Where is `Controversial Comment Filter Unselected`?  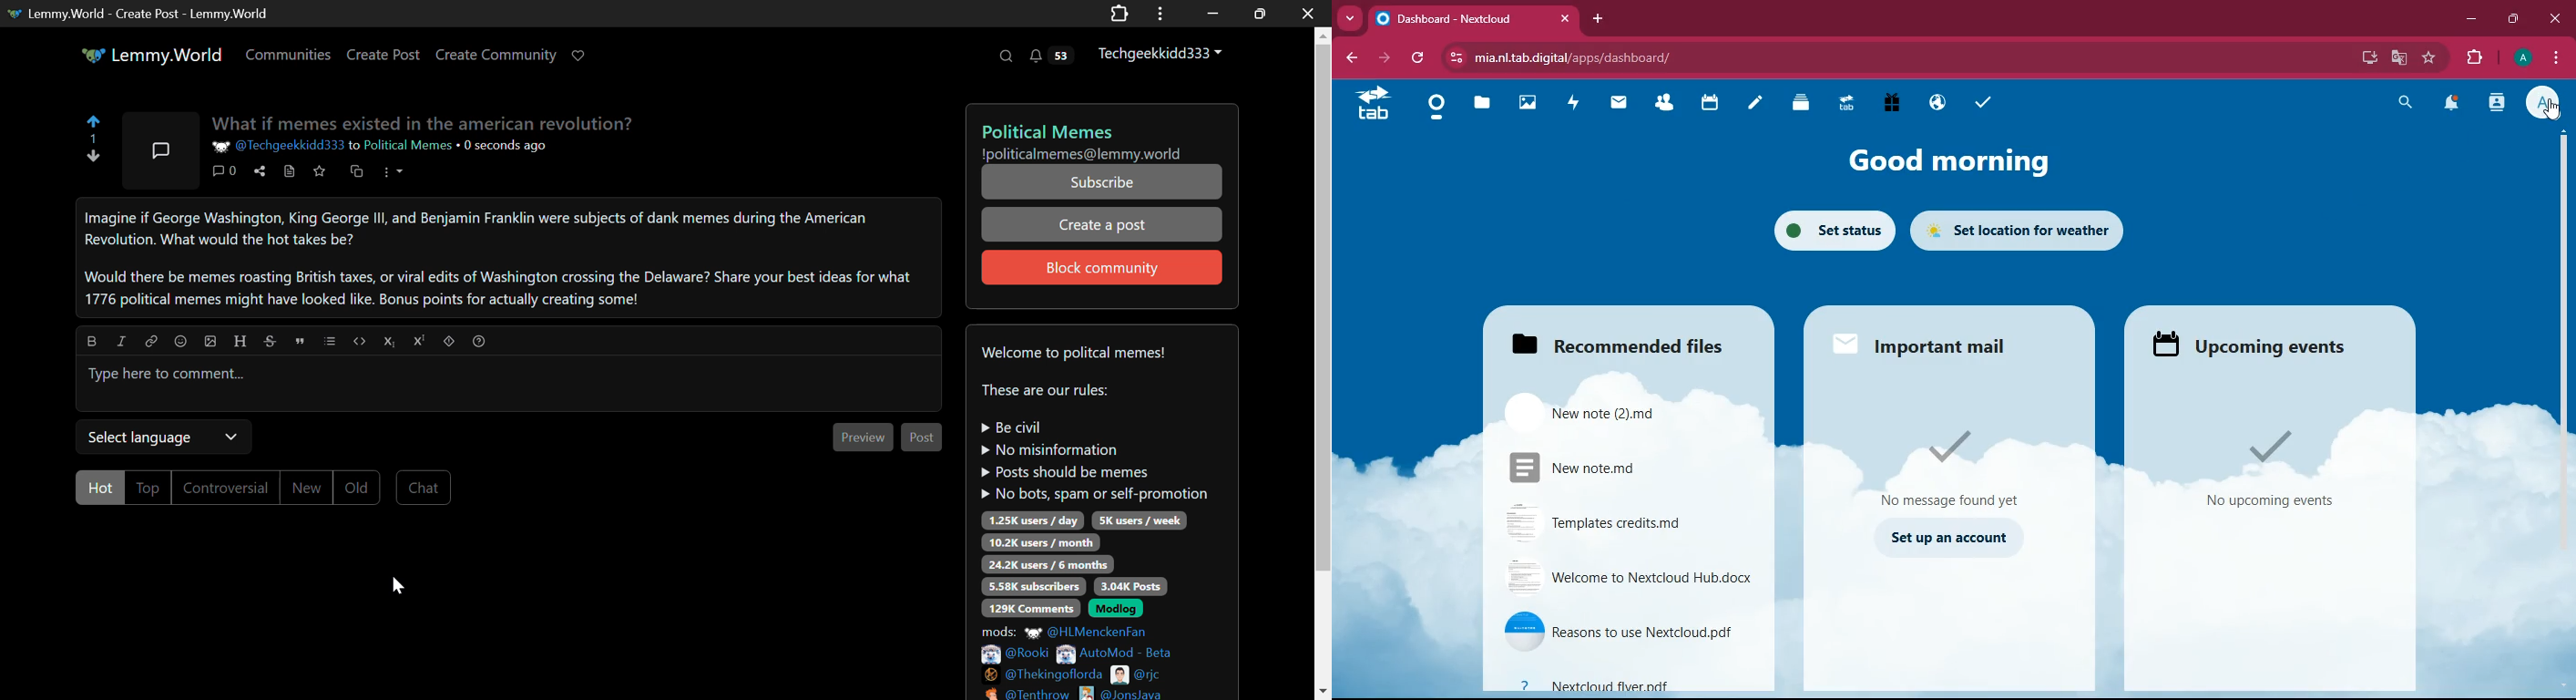
Controversial Comment Filter Unselected is located at coordinates (228, 487).